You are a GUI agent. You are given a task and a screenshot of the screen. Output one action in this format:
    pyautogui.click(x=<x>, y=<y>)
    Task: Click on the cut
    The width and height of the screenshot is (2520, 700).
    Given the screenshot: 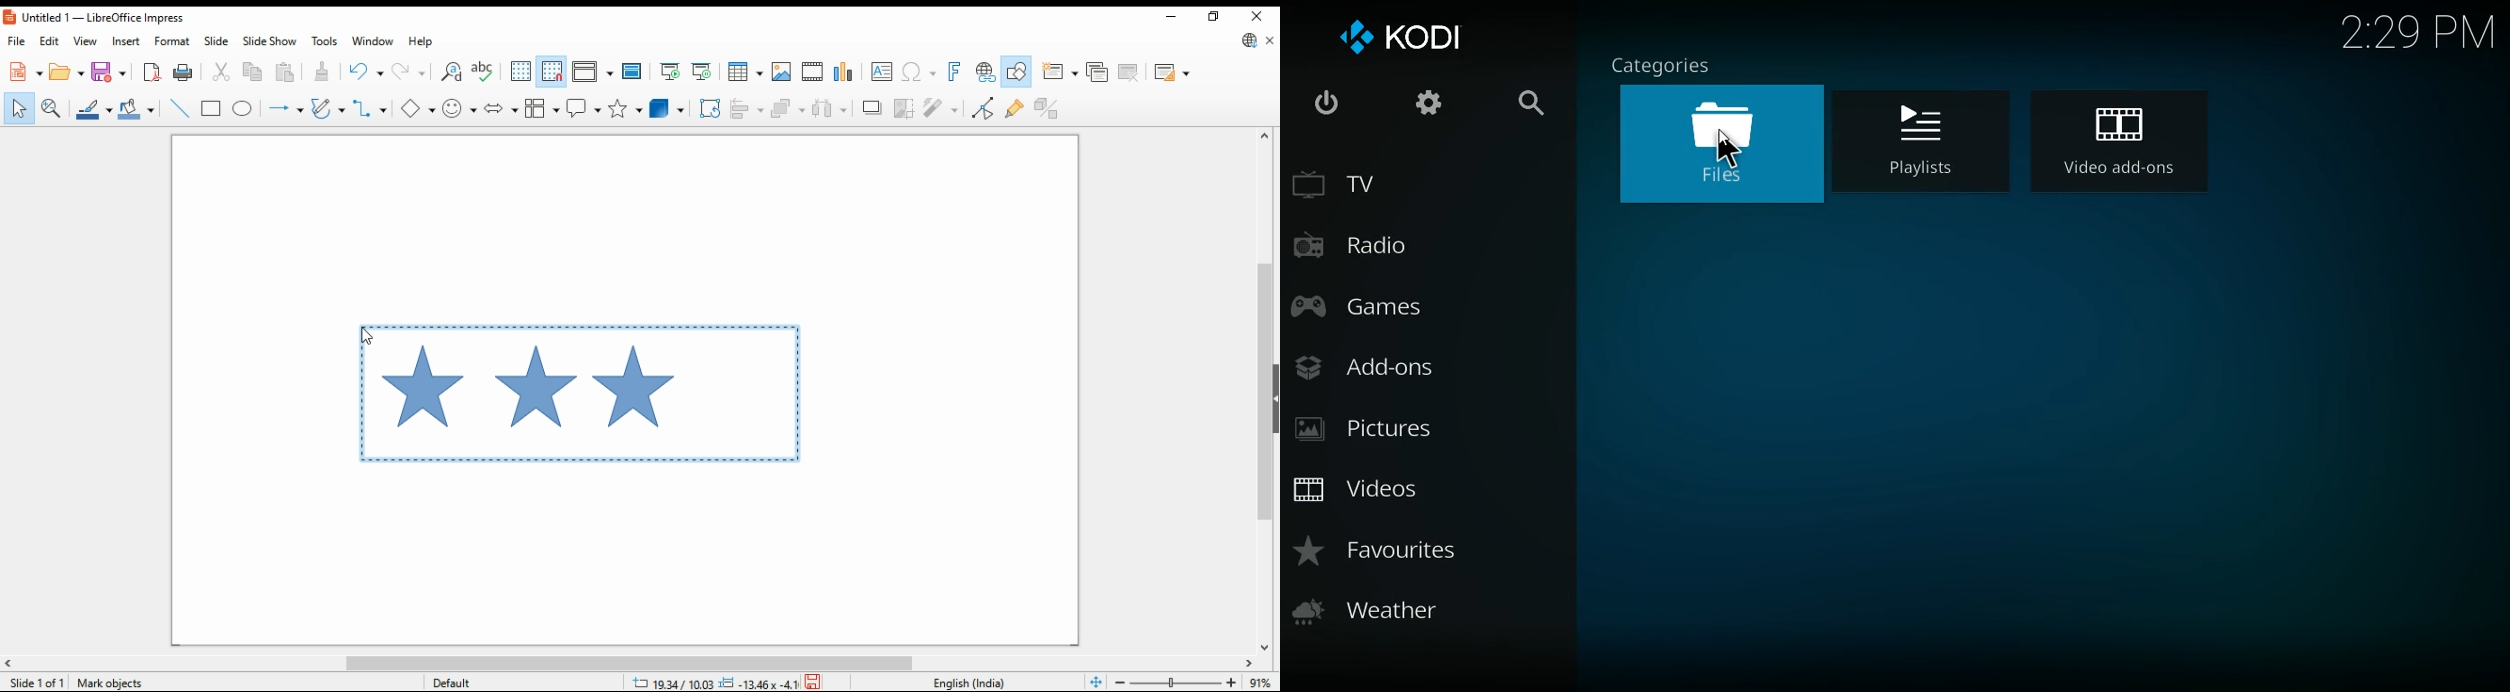 What is the action you would take?
    pyautogui.click(x=224, y=71)
    